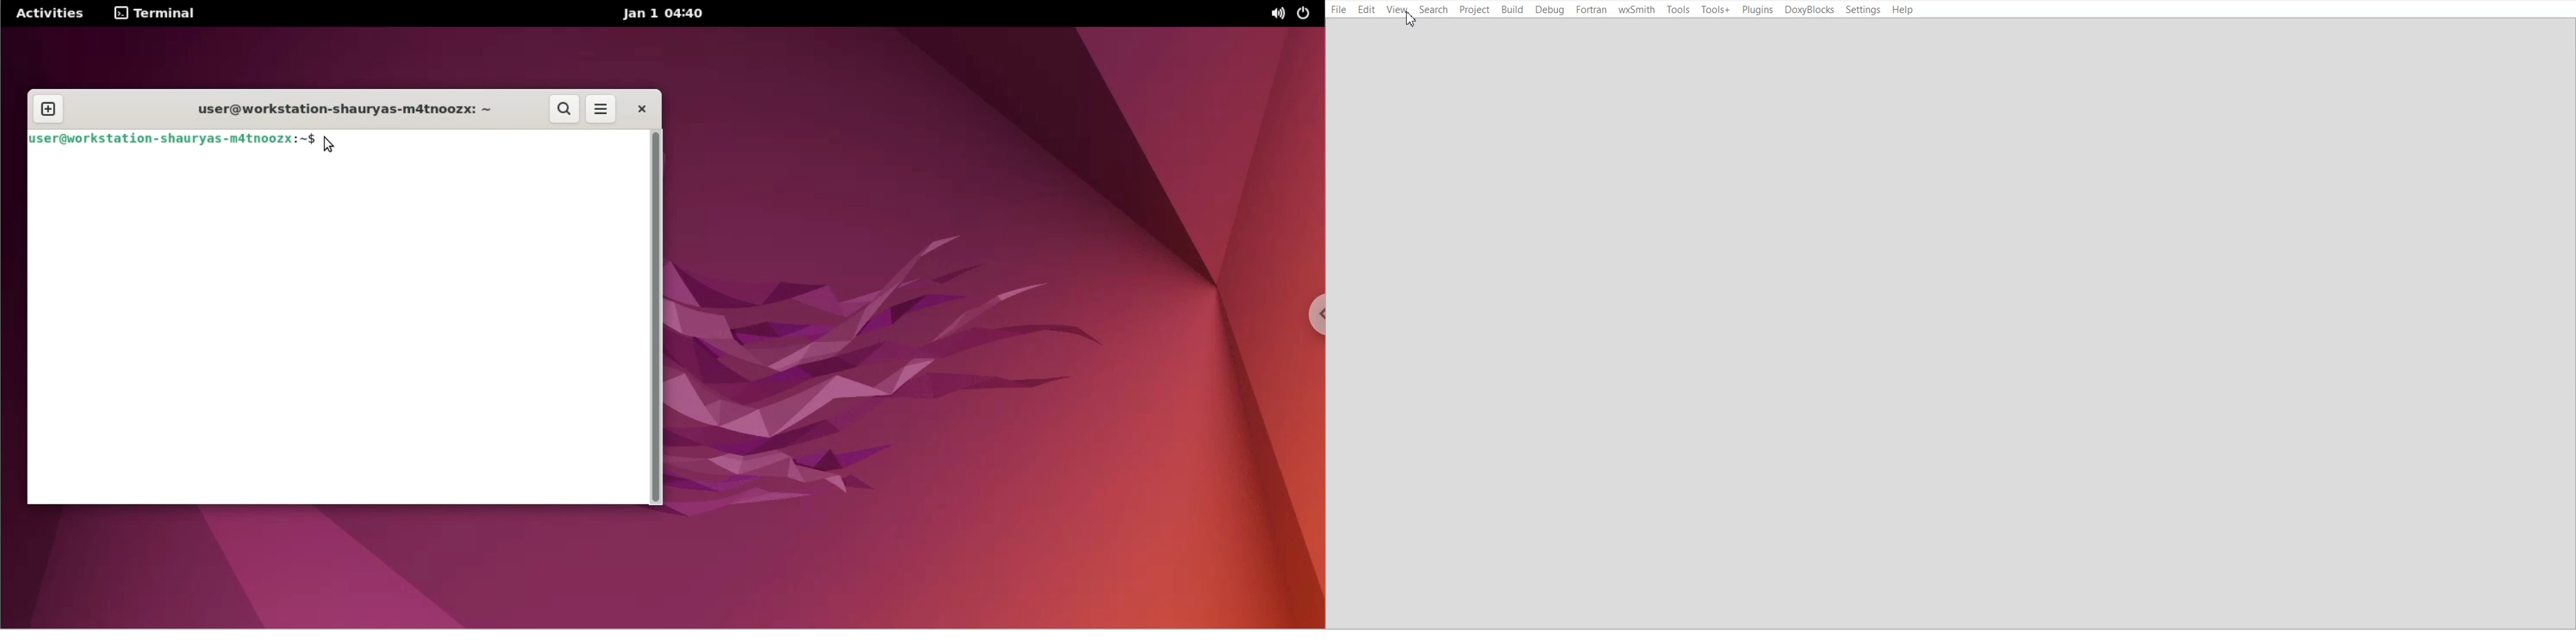 This screenshot has width=2576, height=644. I want to click on wxSmith, so click(1637, 10).